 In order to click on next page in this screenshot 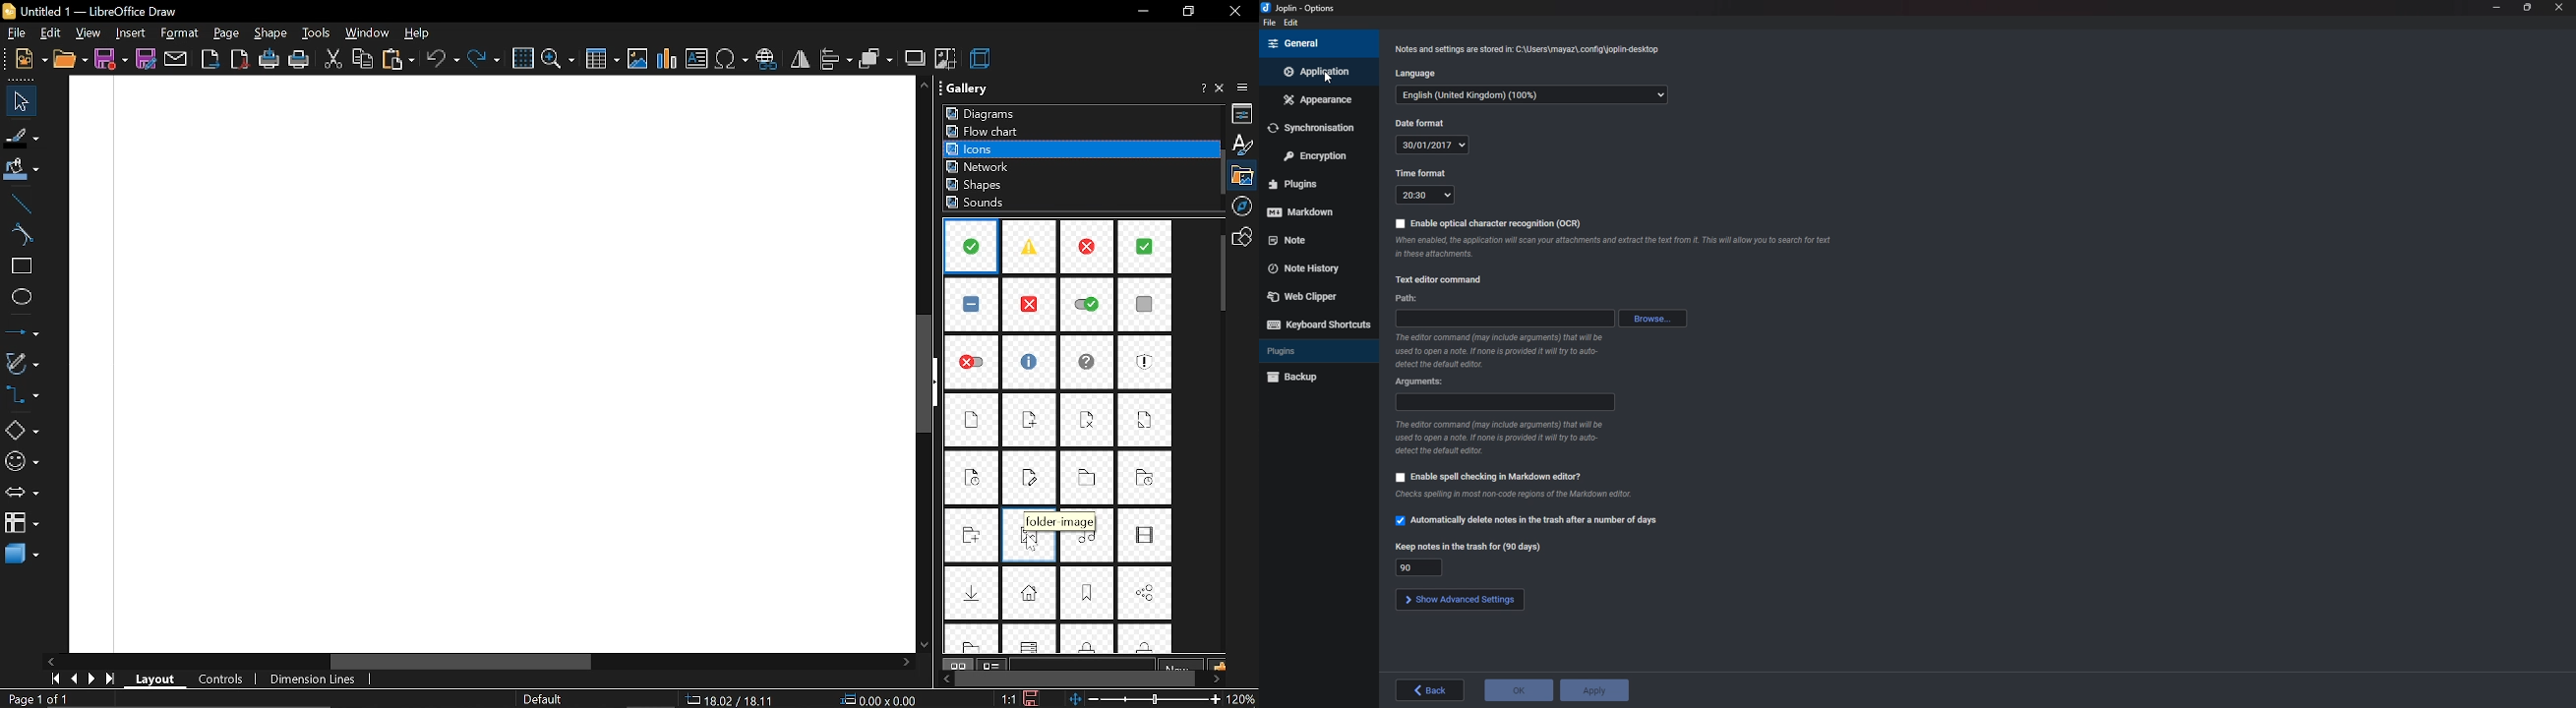, I will do `click(91, 679)`.